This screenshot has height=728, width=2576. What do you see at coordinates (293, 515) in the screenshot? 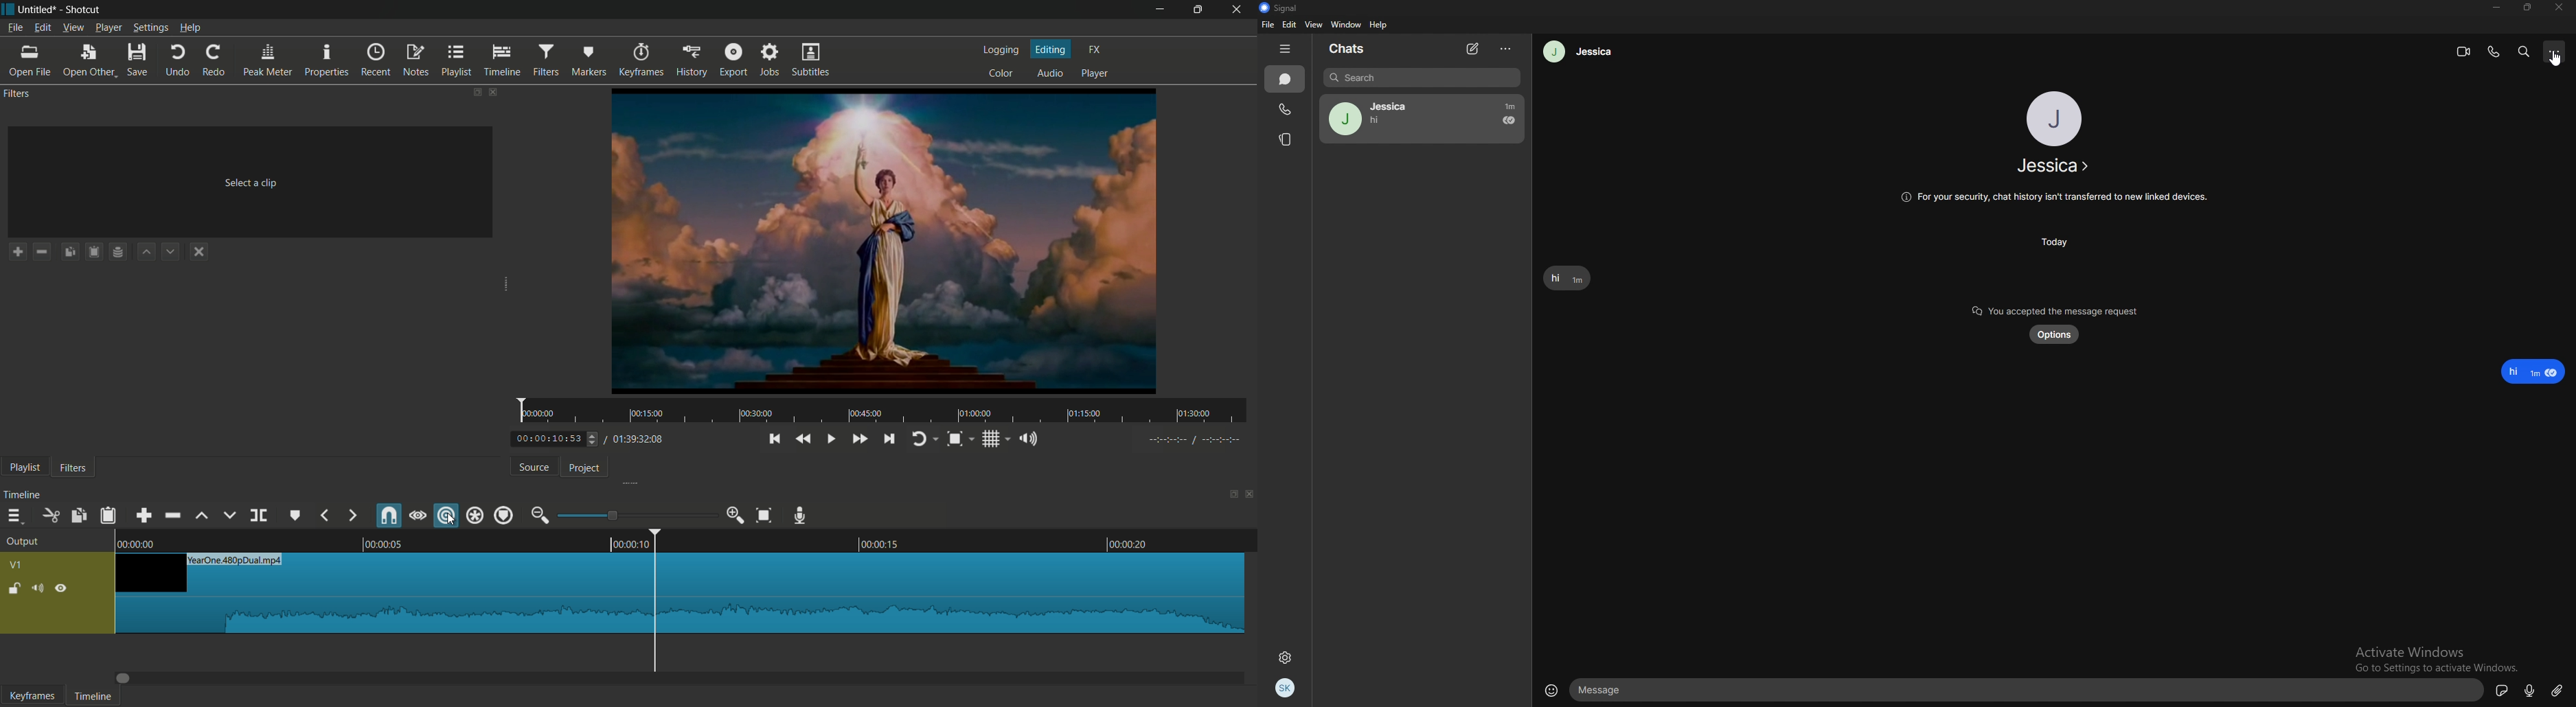
I see `create or edit marker` at bounding box center [293, 515].